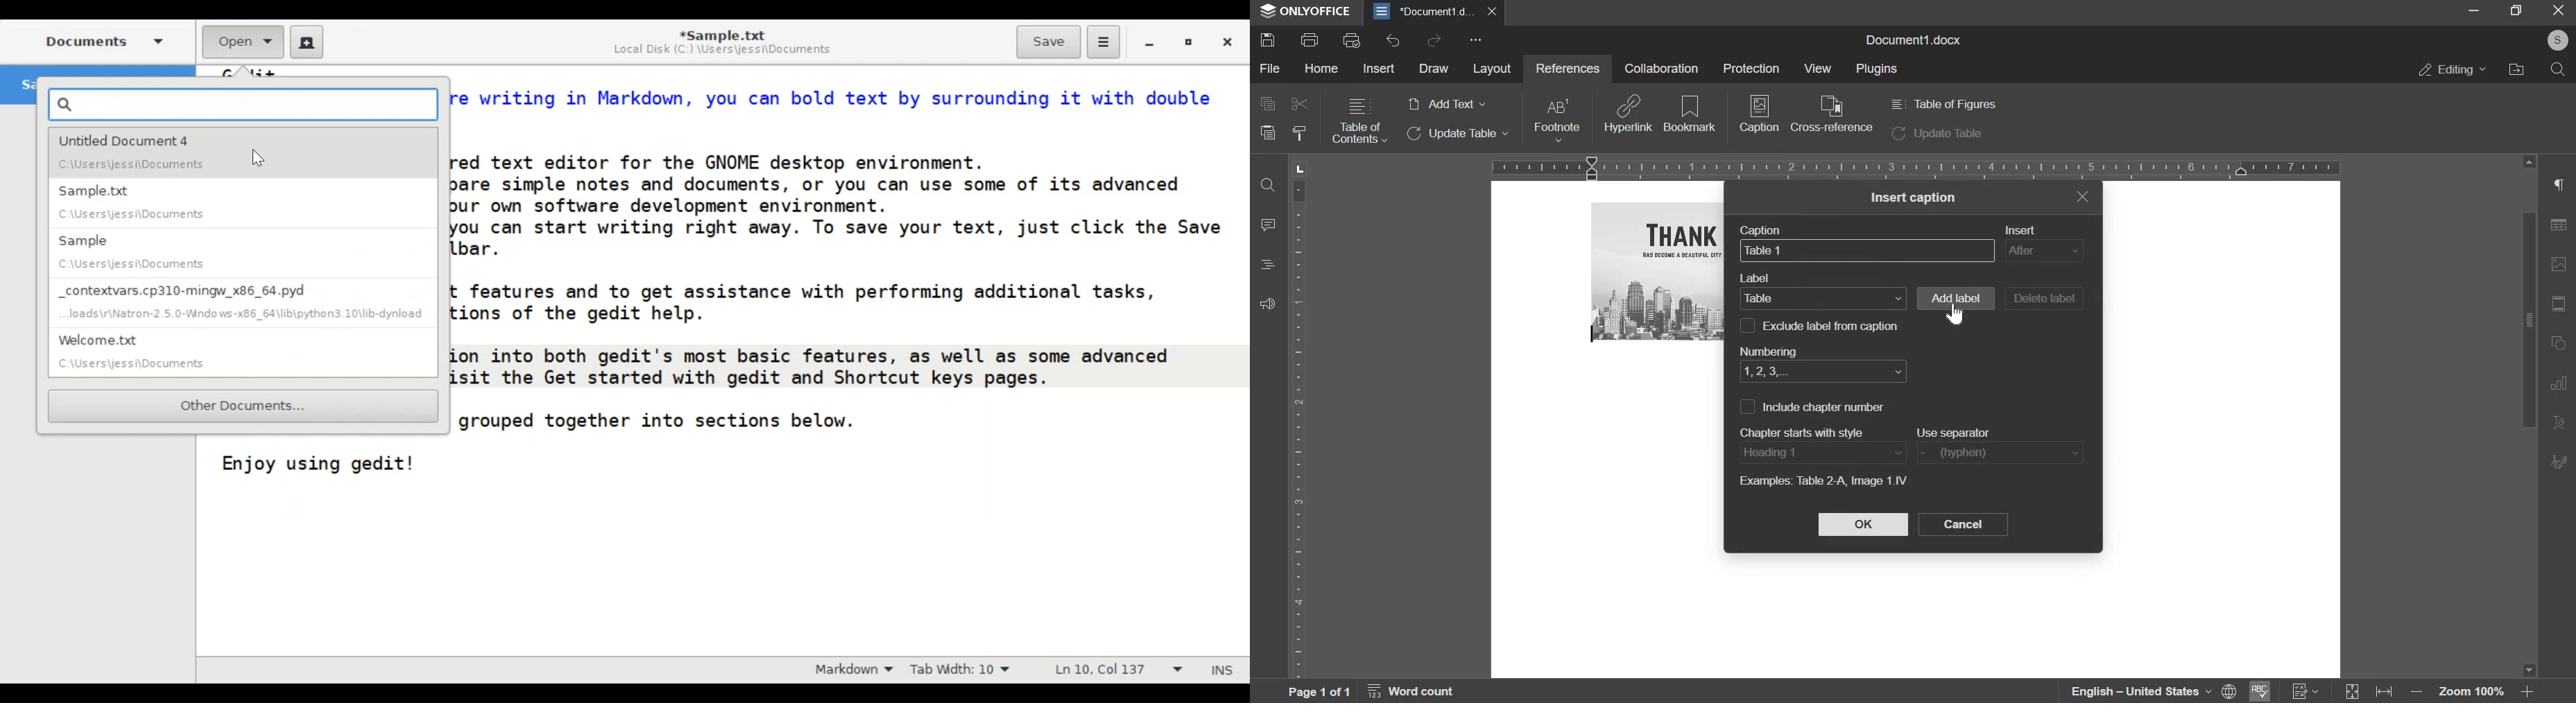  What do you see at coordinates (2258, 691) in the screenshot?
I see `Spell Checking` at bounding box center [2258, 691].